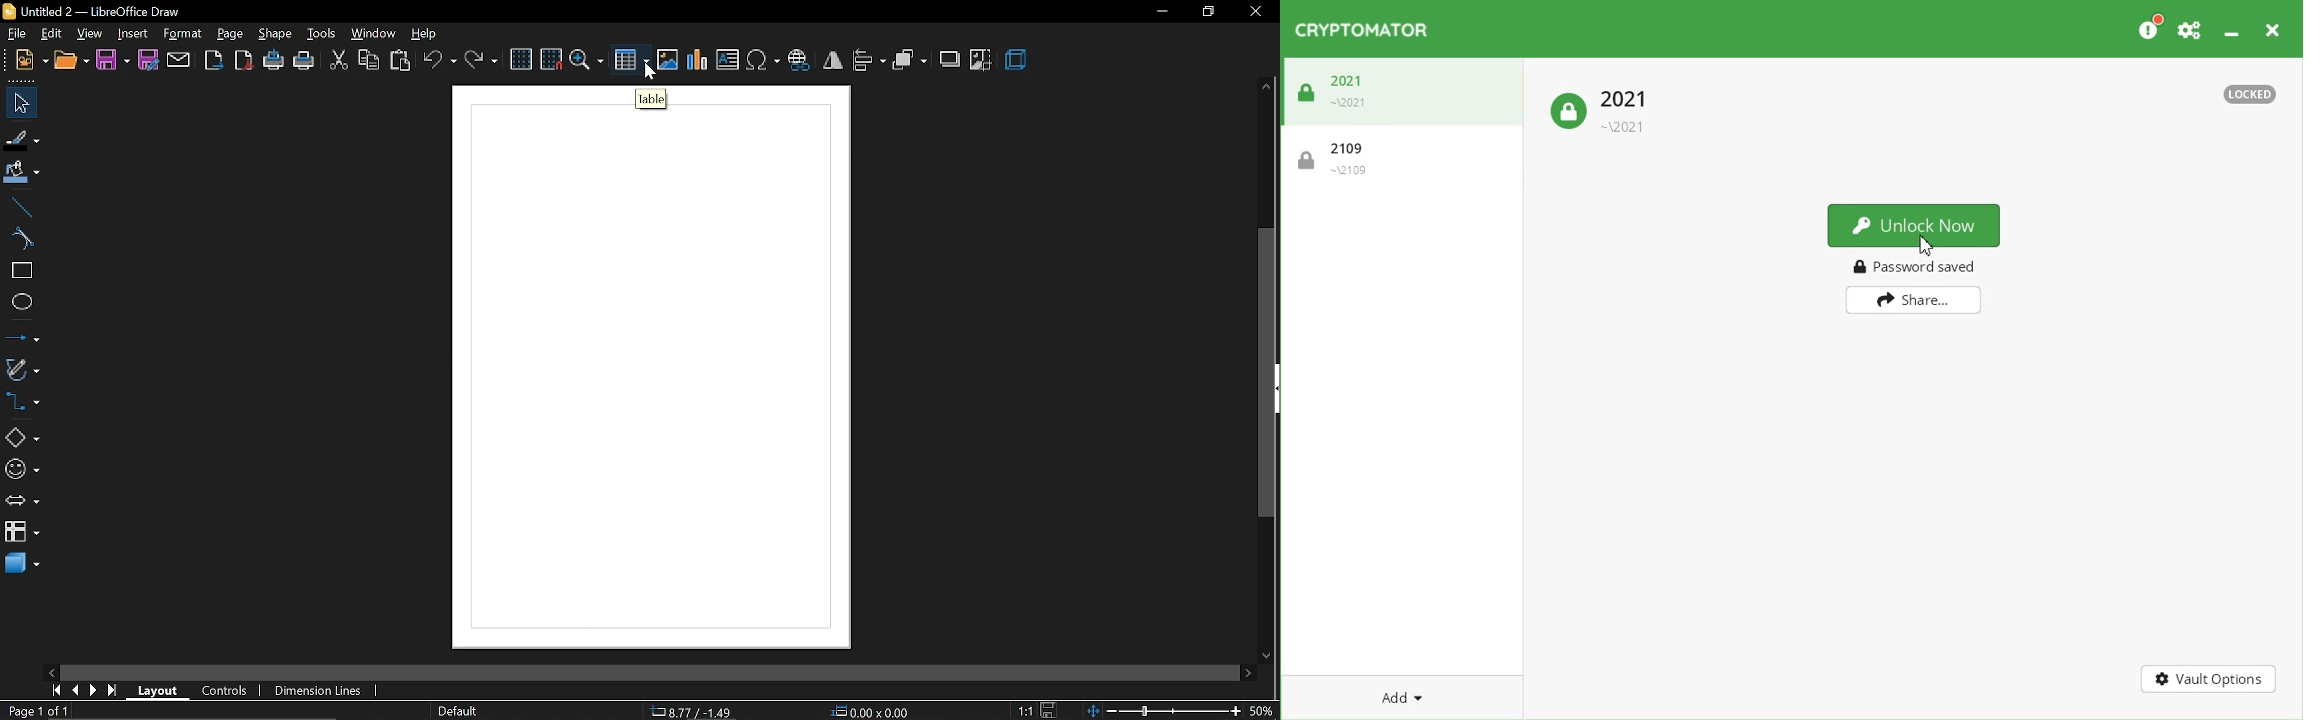 The width and height of the screenshot is (2324, 728). I want to click on format, so click(182, 34).